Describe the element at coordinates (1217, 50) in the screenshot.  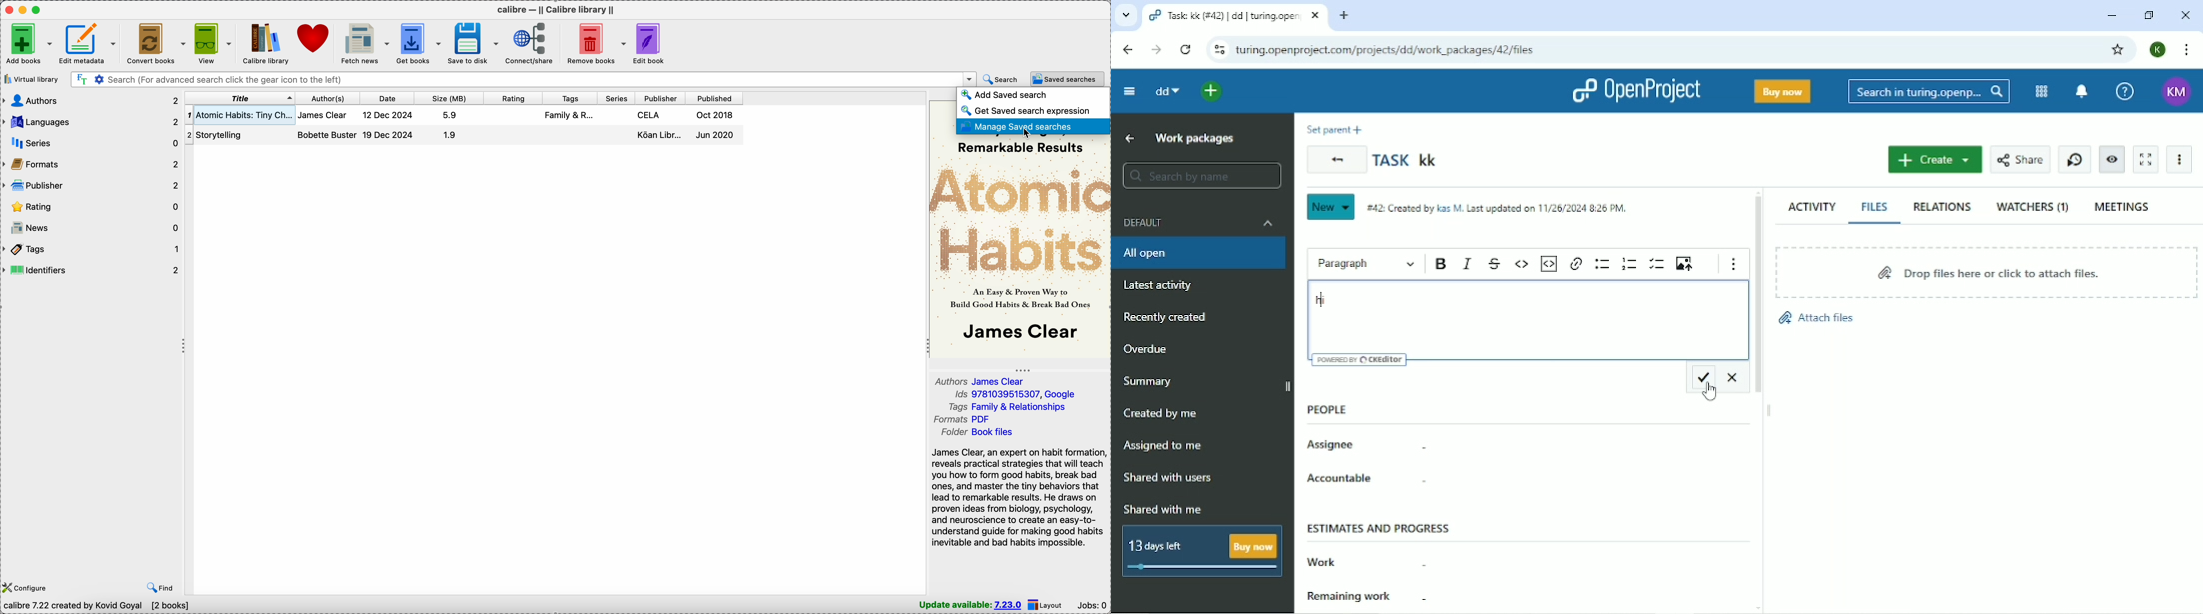
I see `View site information` at that location.